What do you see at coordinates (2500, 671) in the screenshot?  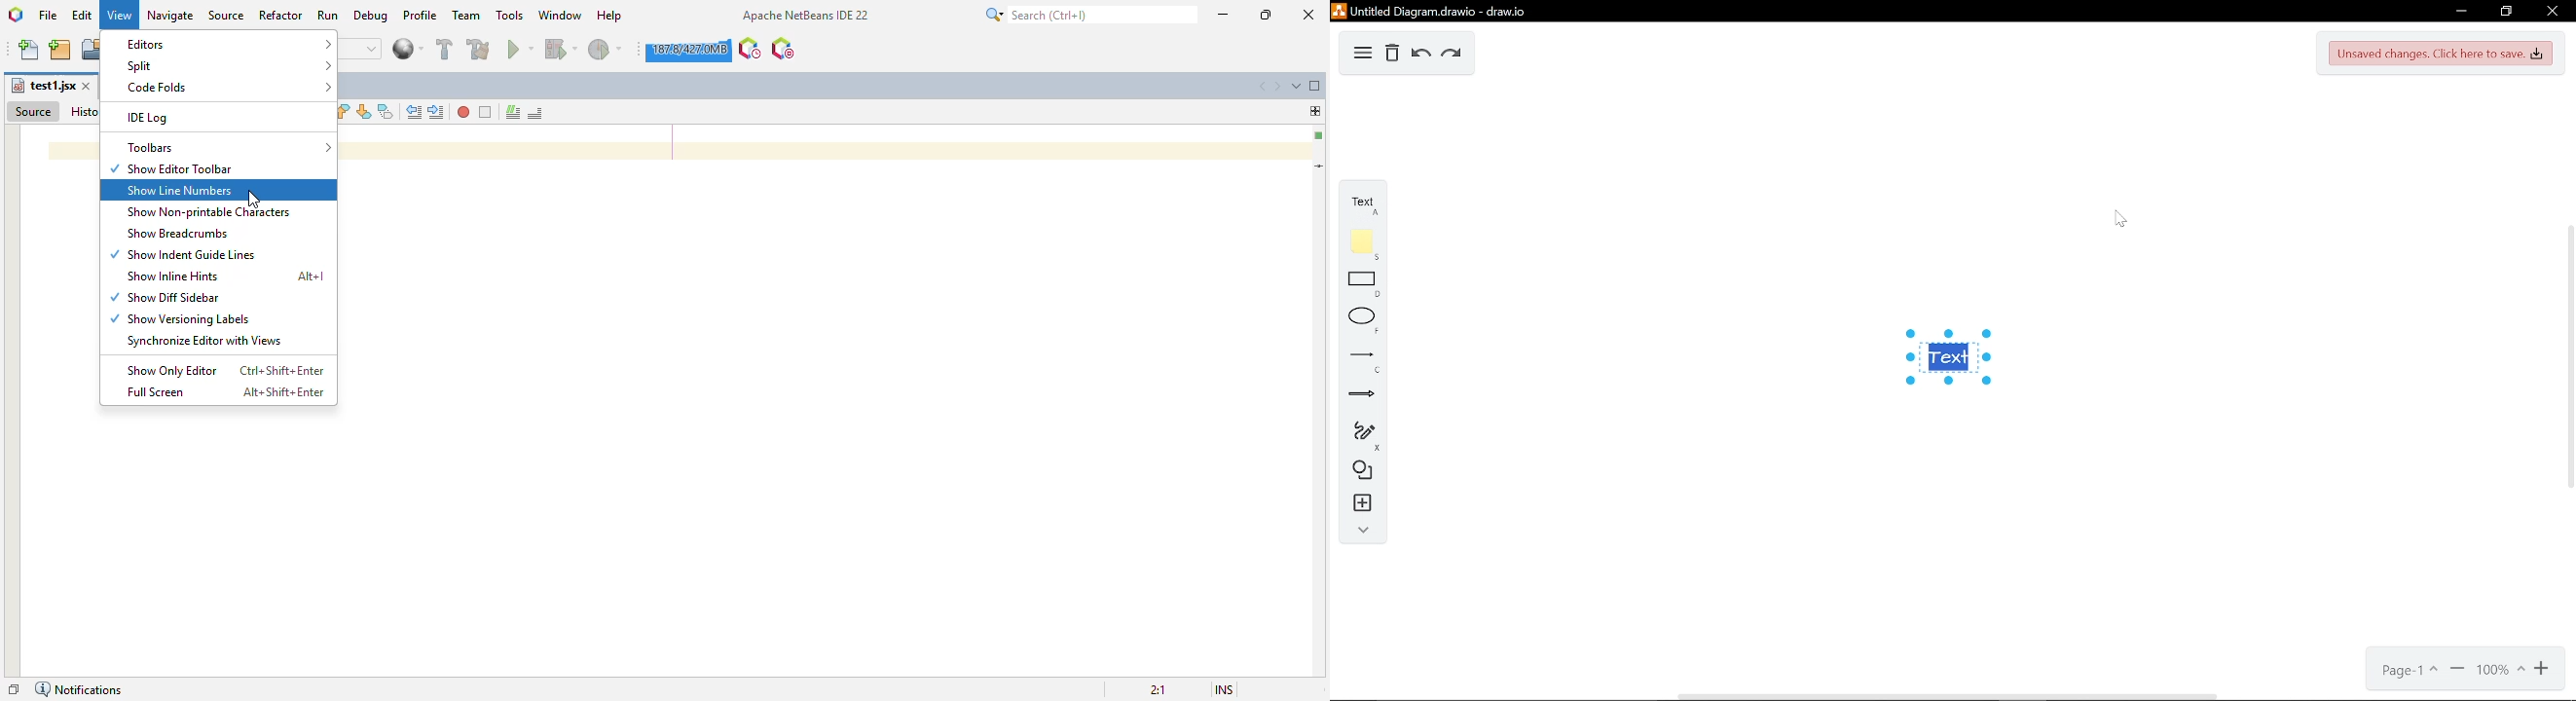 I see `Zoom` at bounding box center [2500, 671].